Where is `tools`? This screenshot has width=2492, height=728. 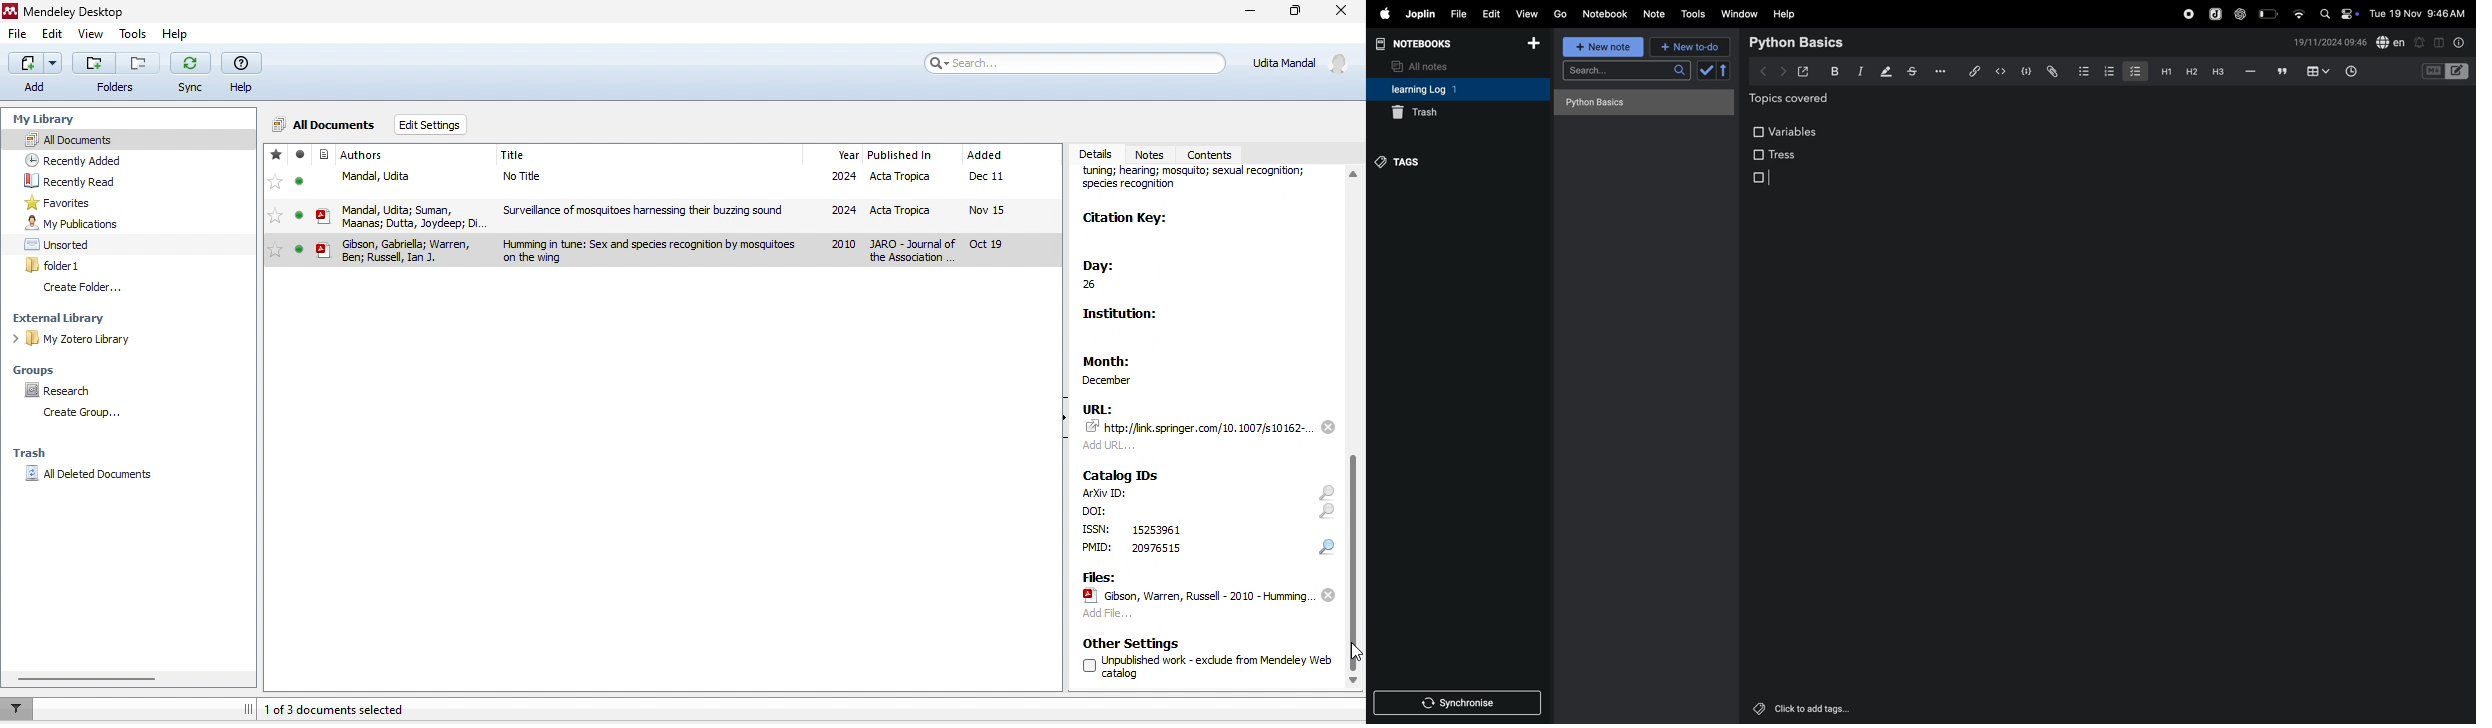
tools is located at coordinates (1692, 14).